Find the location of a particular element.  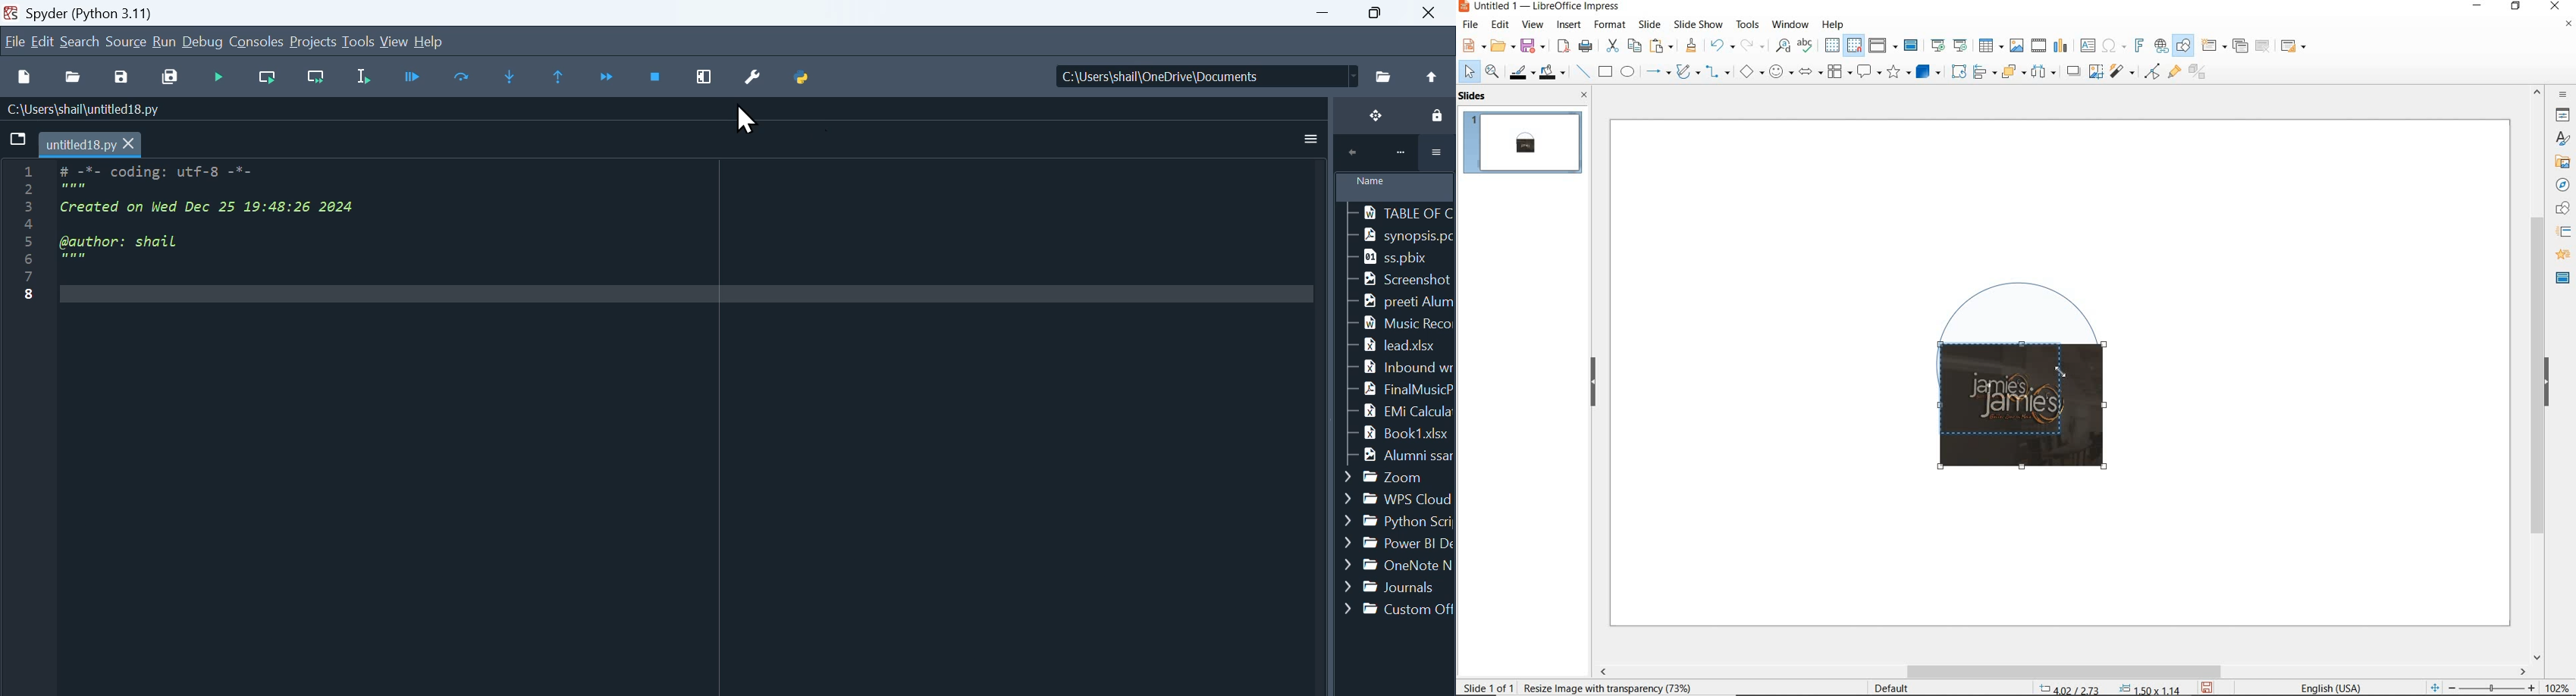

Default is located at coordinates (1893, 688).